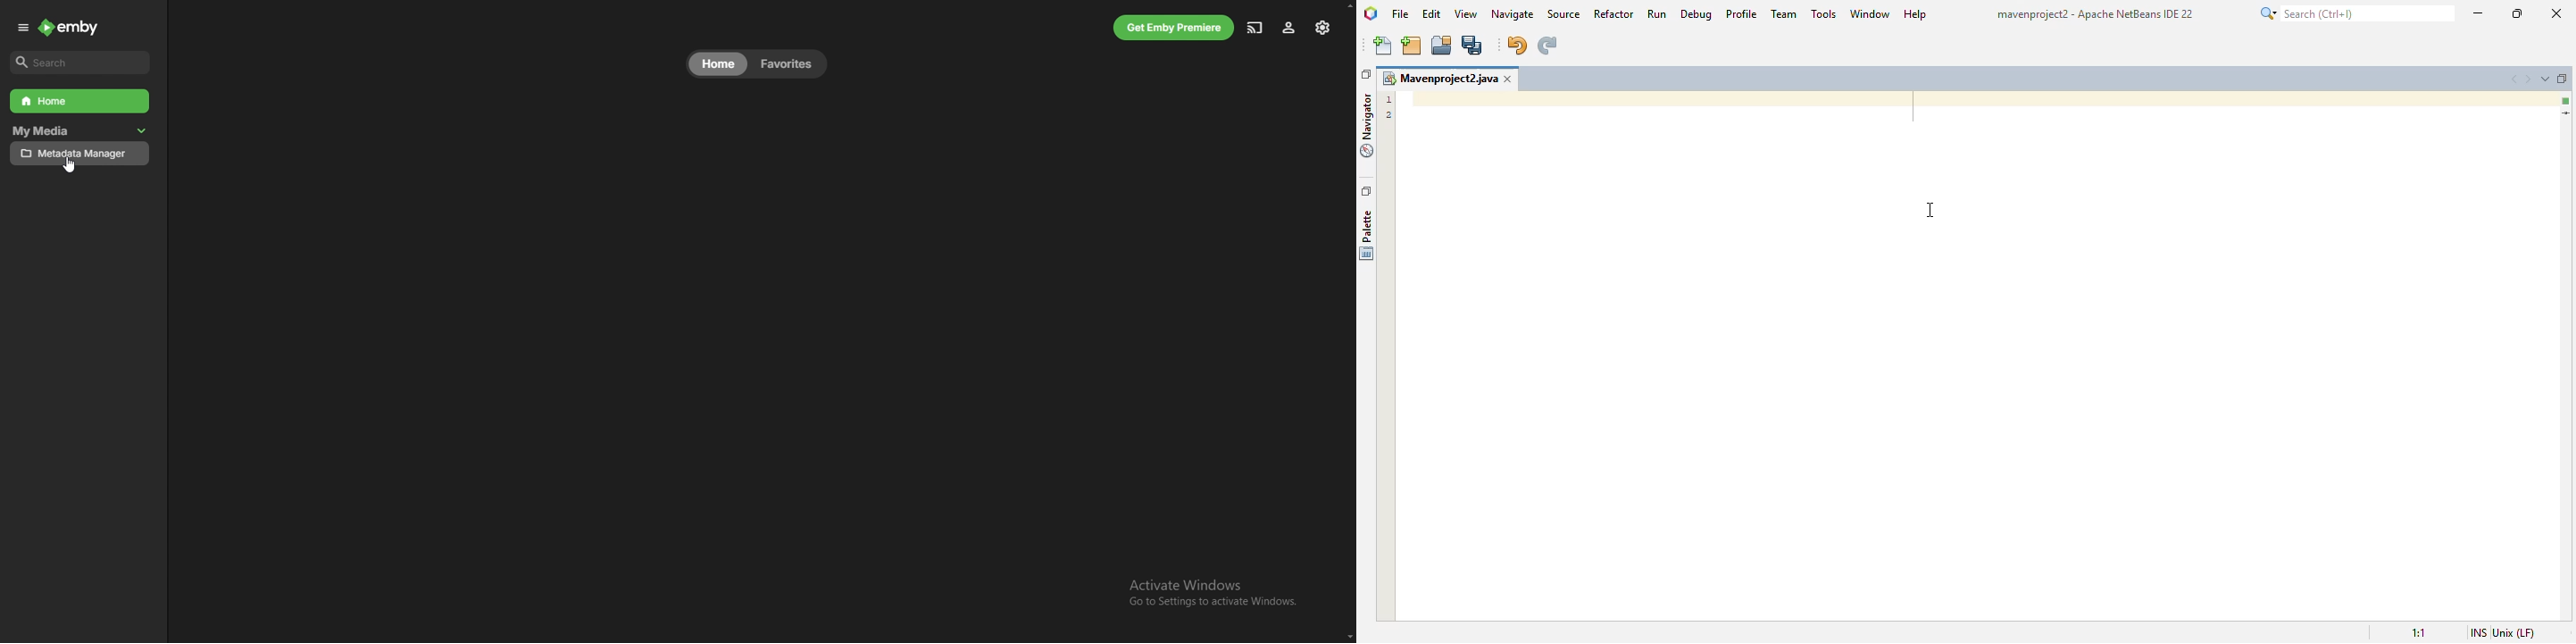 This screenshot has width=2576, height=644. I want to click on metadata manager, so click(80, 154).